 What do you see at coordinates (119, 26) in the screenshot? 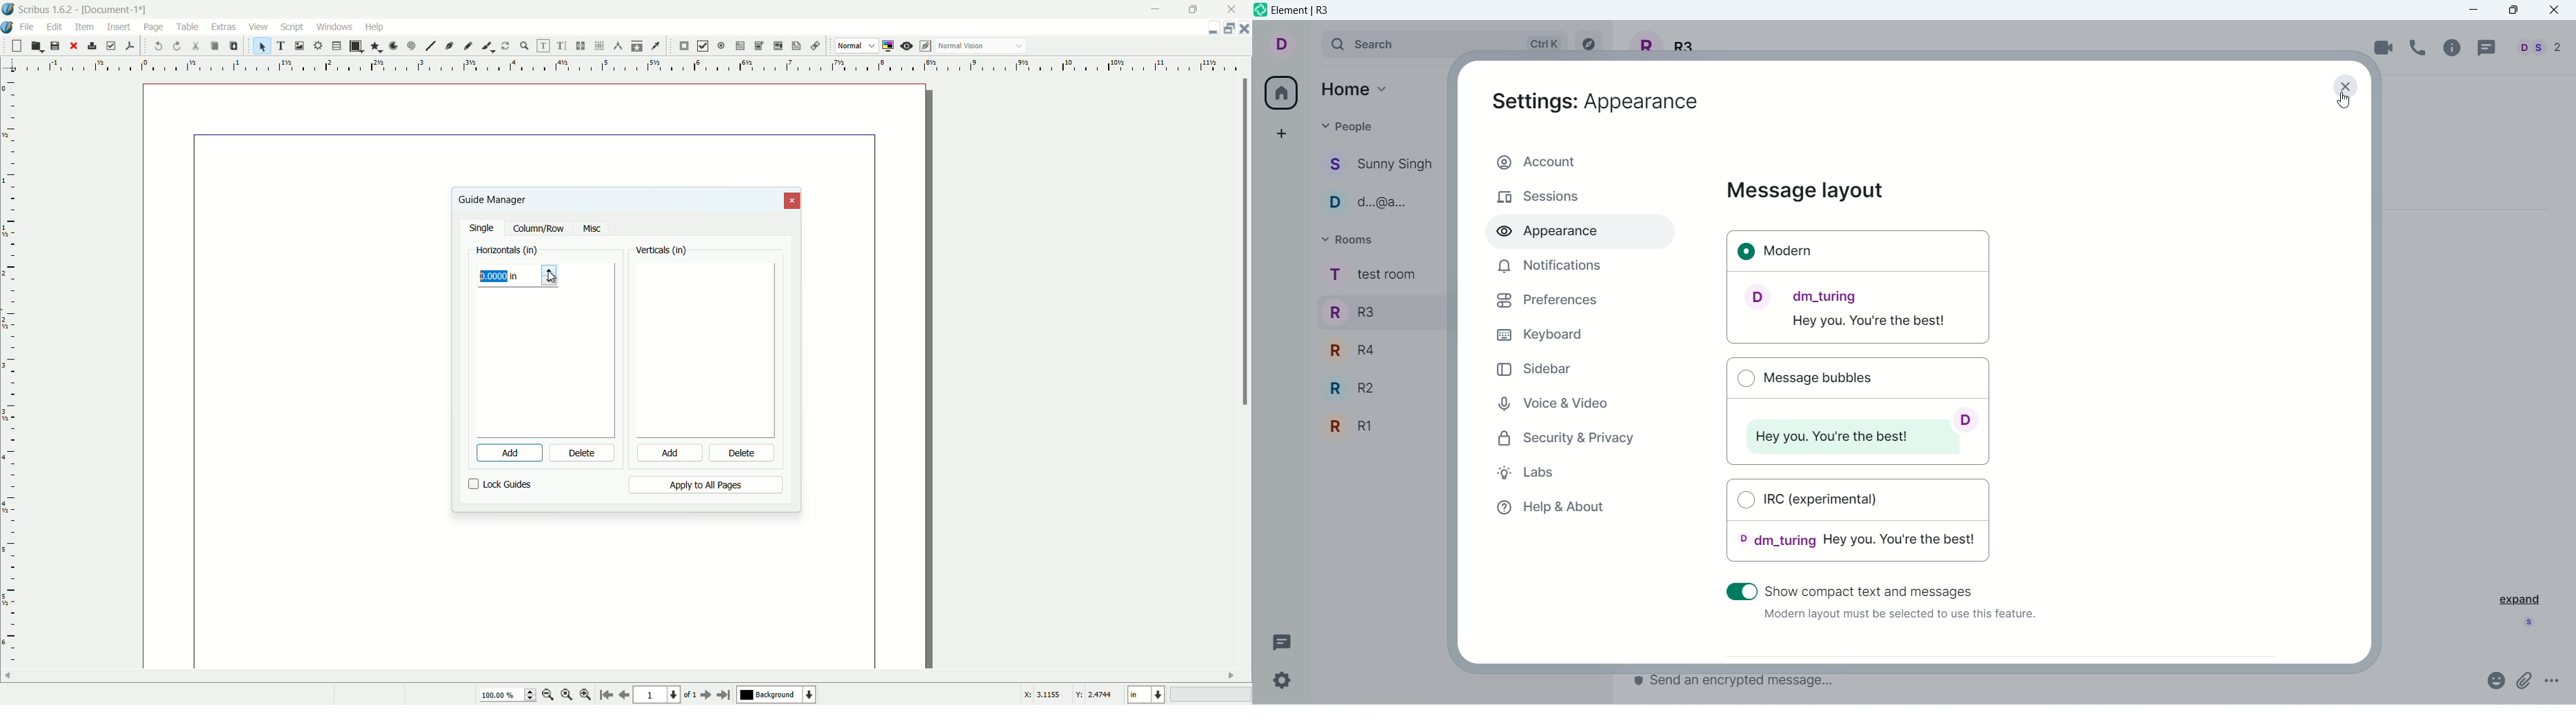
I see `insert menu` at bounding box center [119, 26].